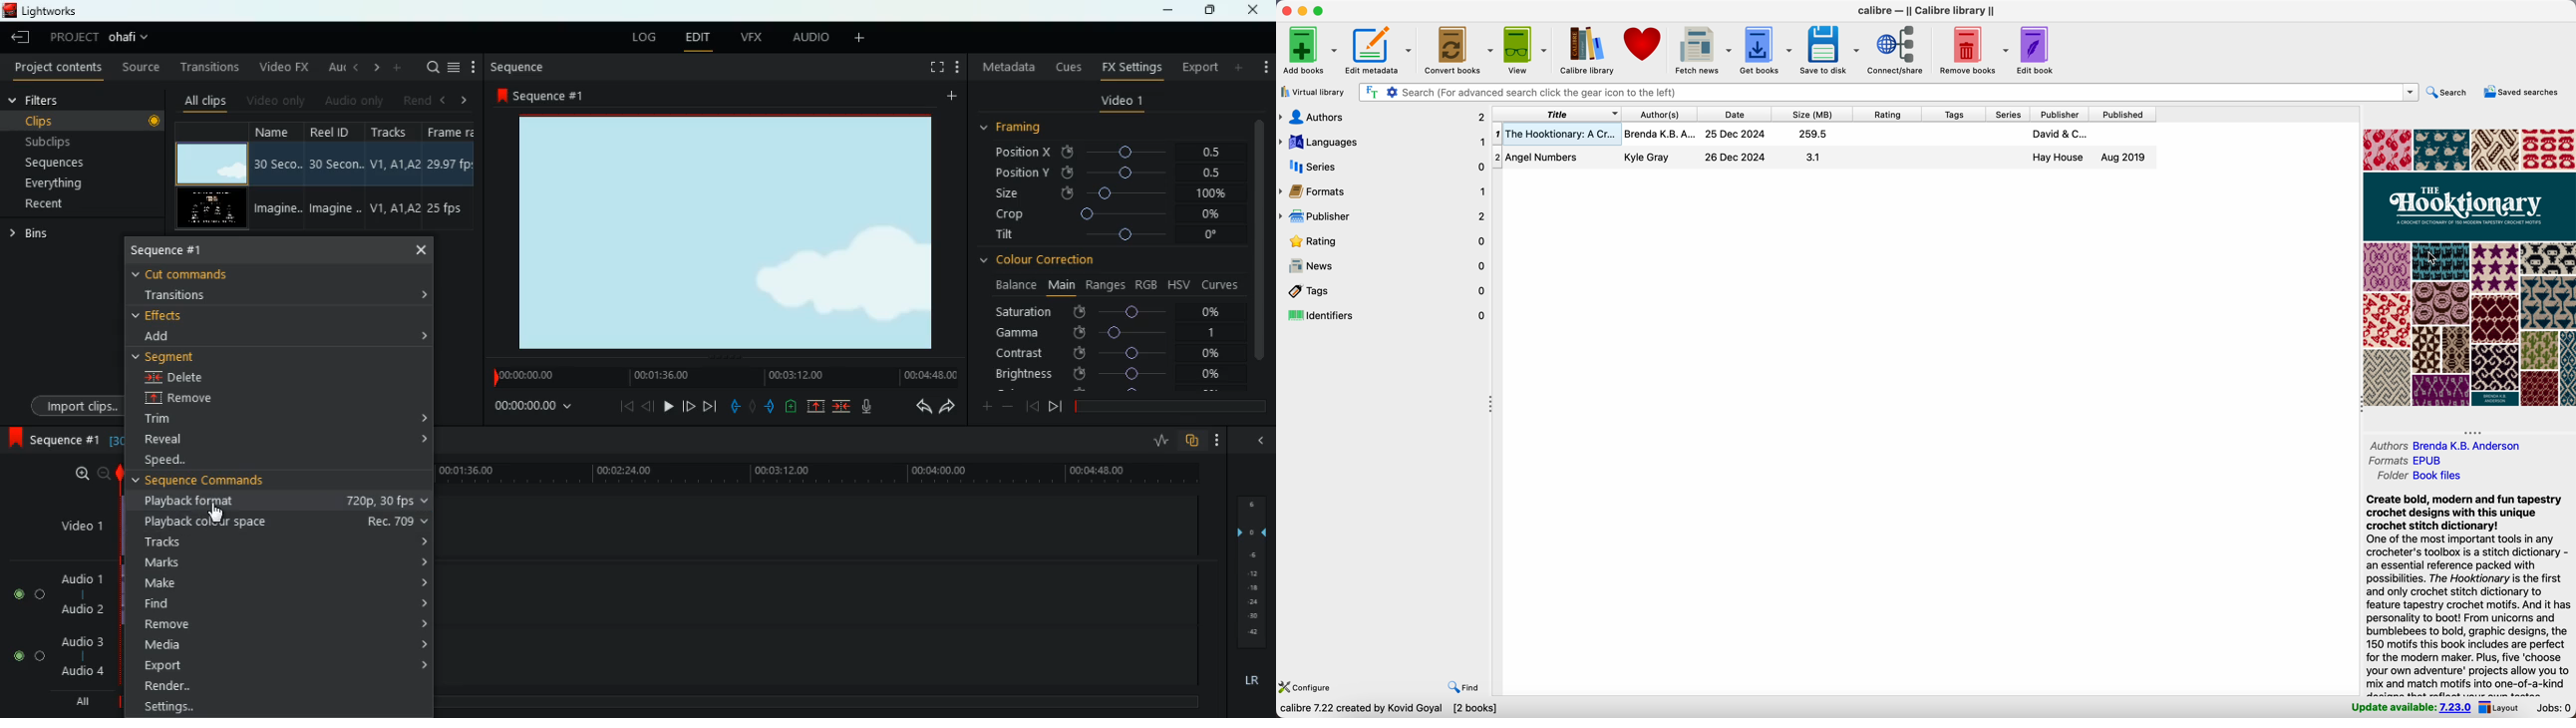 Image resolution: width=2576 pixels, height=728 pixels. I want to click on add, so click(161, 338).